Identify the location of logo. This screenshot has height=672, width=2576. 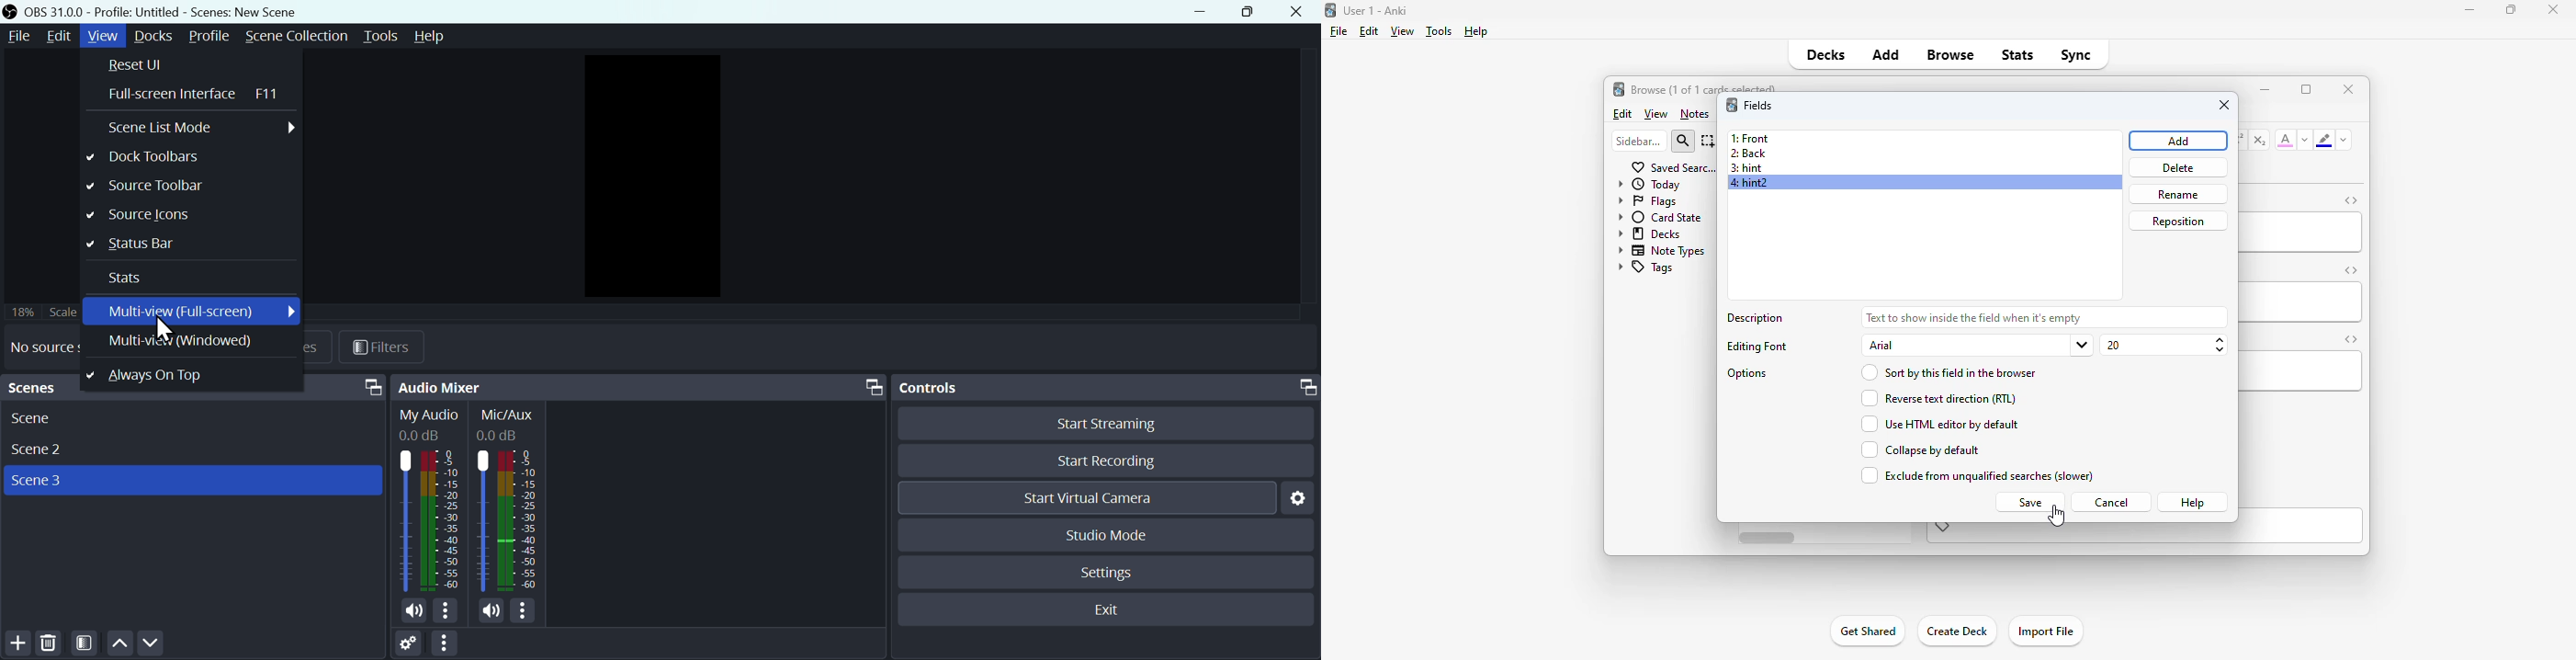
(1329, 9).